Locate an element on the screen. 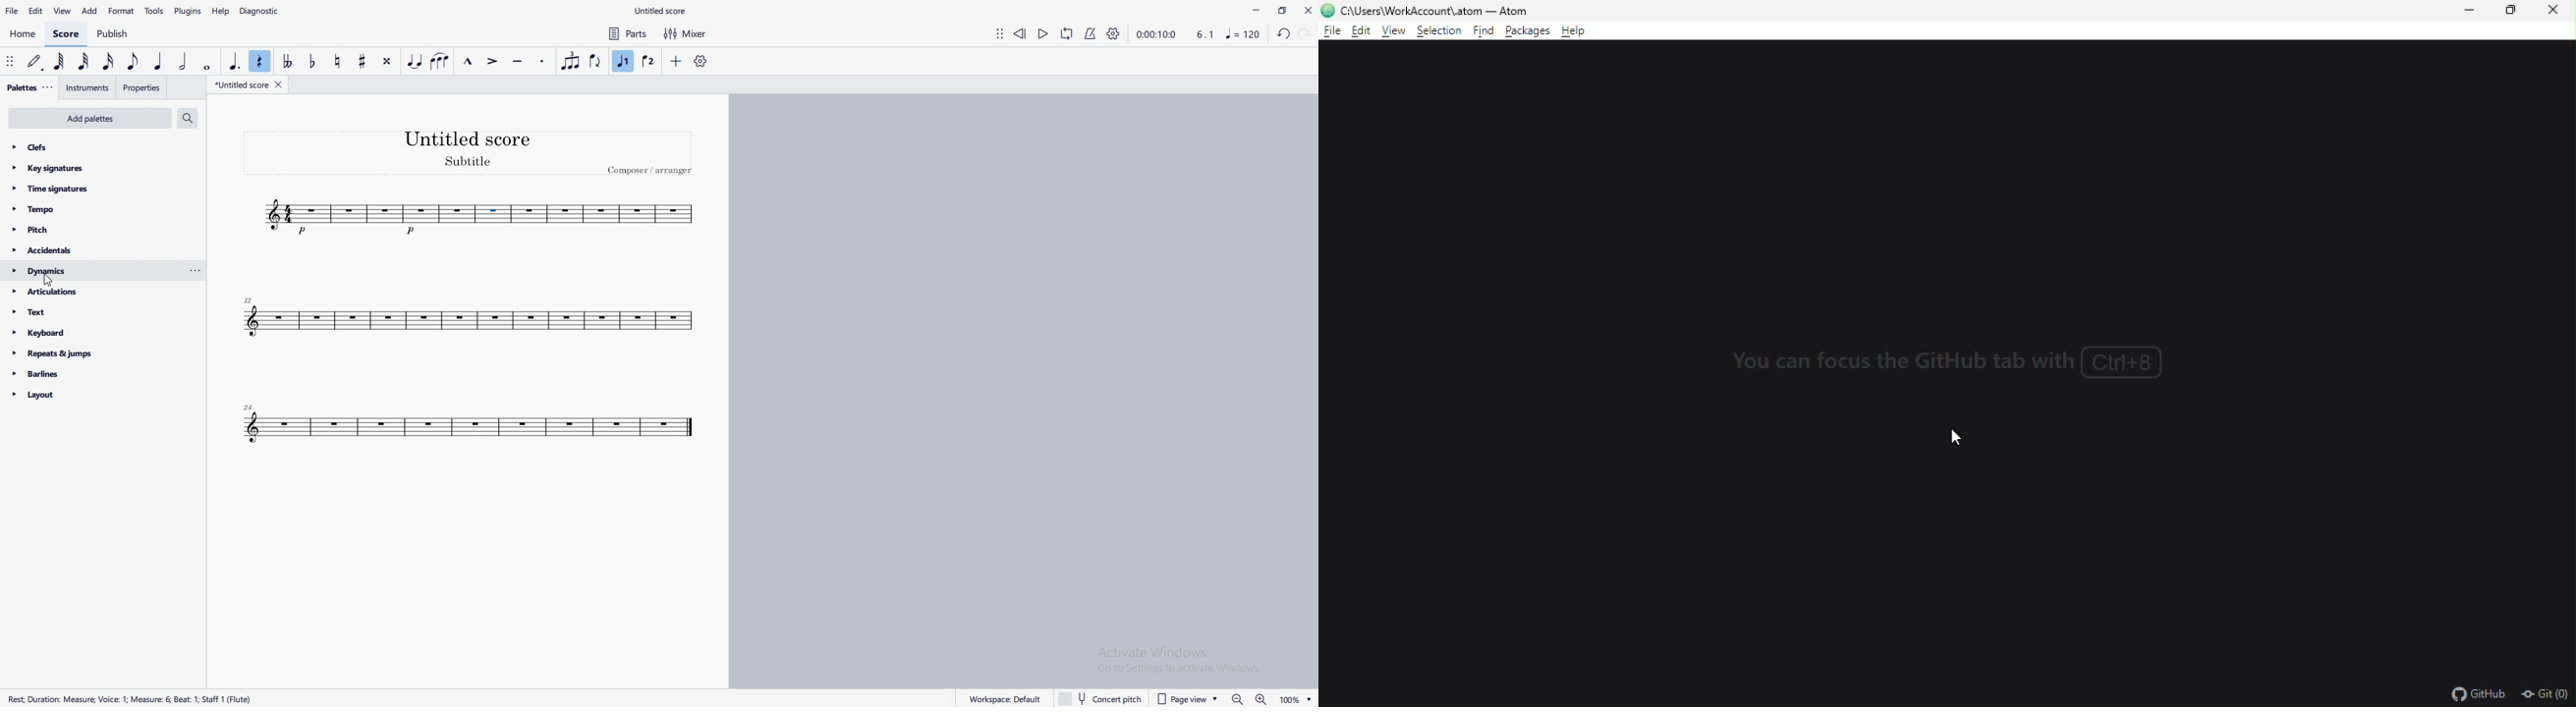 Image resolution: width=2576 pixels, height=728 pixels. Zoom percentage is located at coordinates (1292, 698).